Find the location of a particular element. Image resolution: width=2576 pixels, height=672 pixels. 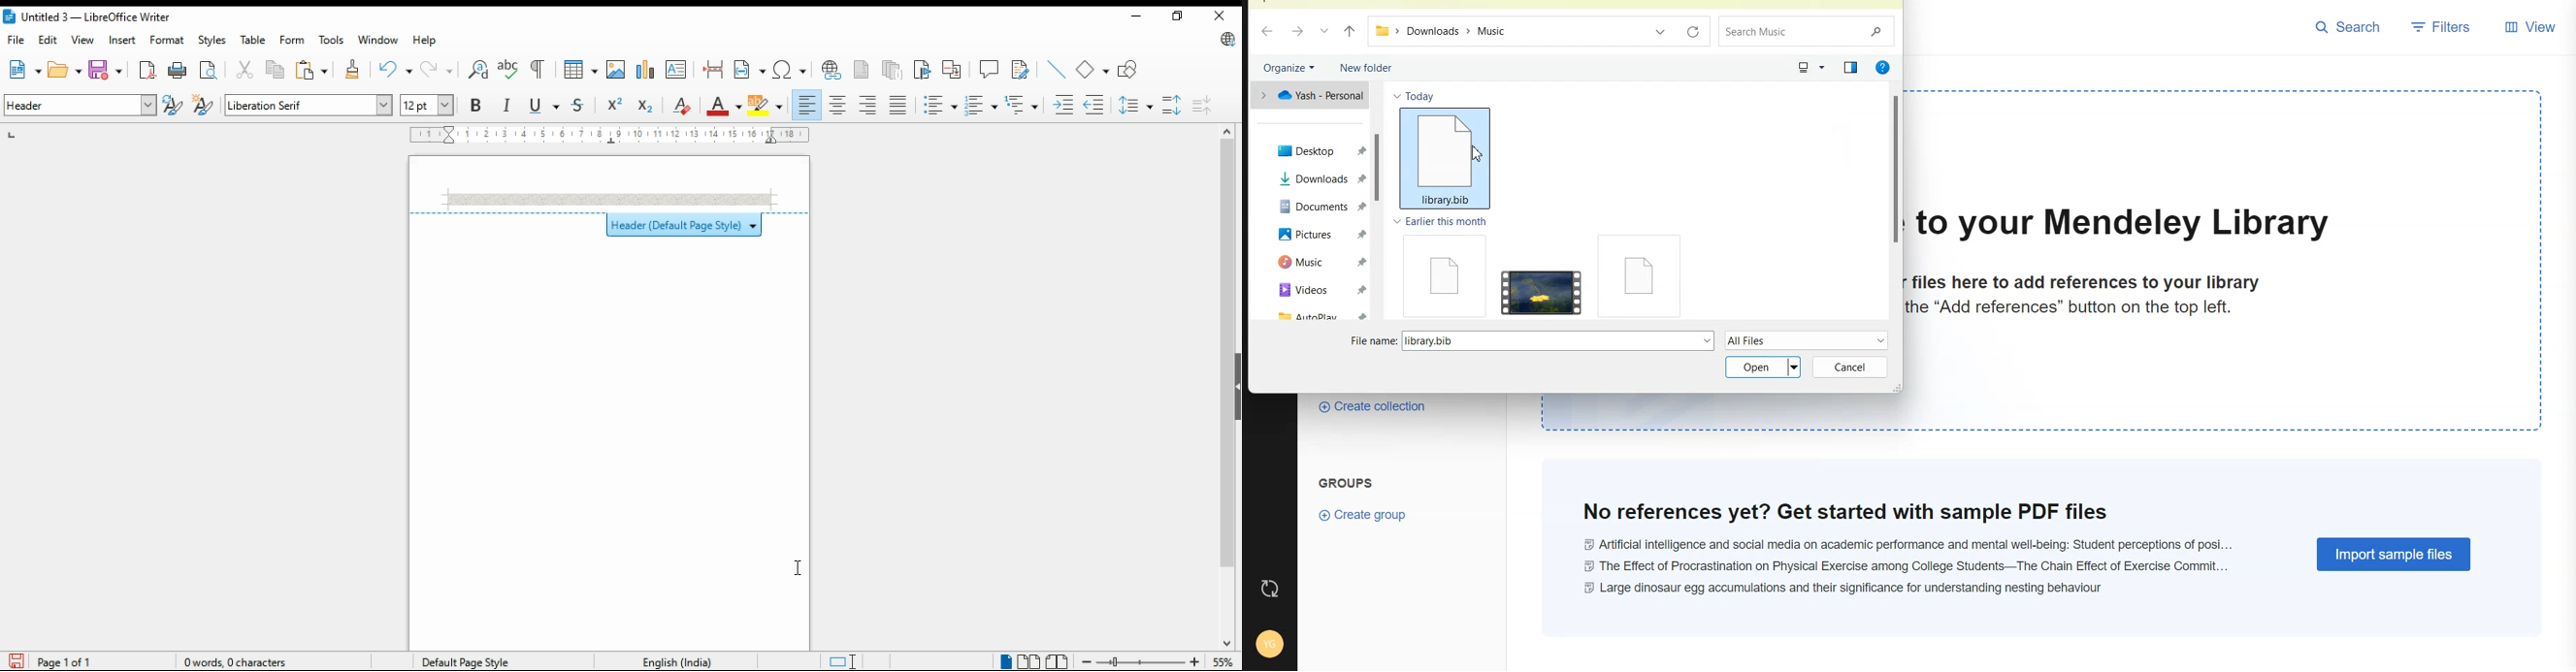

open is located at coordinates (65, 69).